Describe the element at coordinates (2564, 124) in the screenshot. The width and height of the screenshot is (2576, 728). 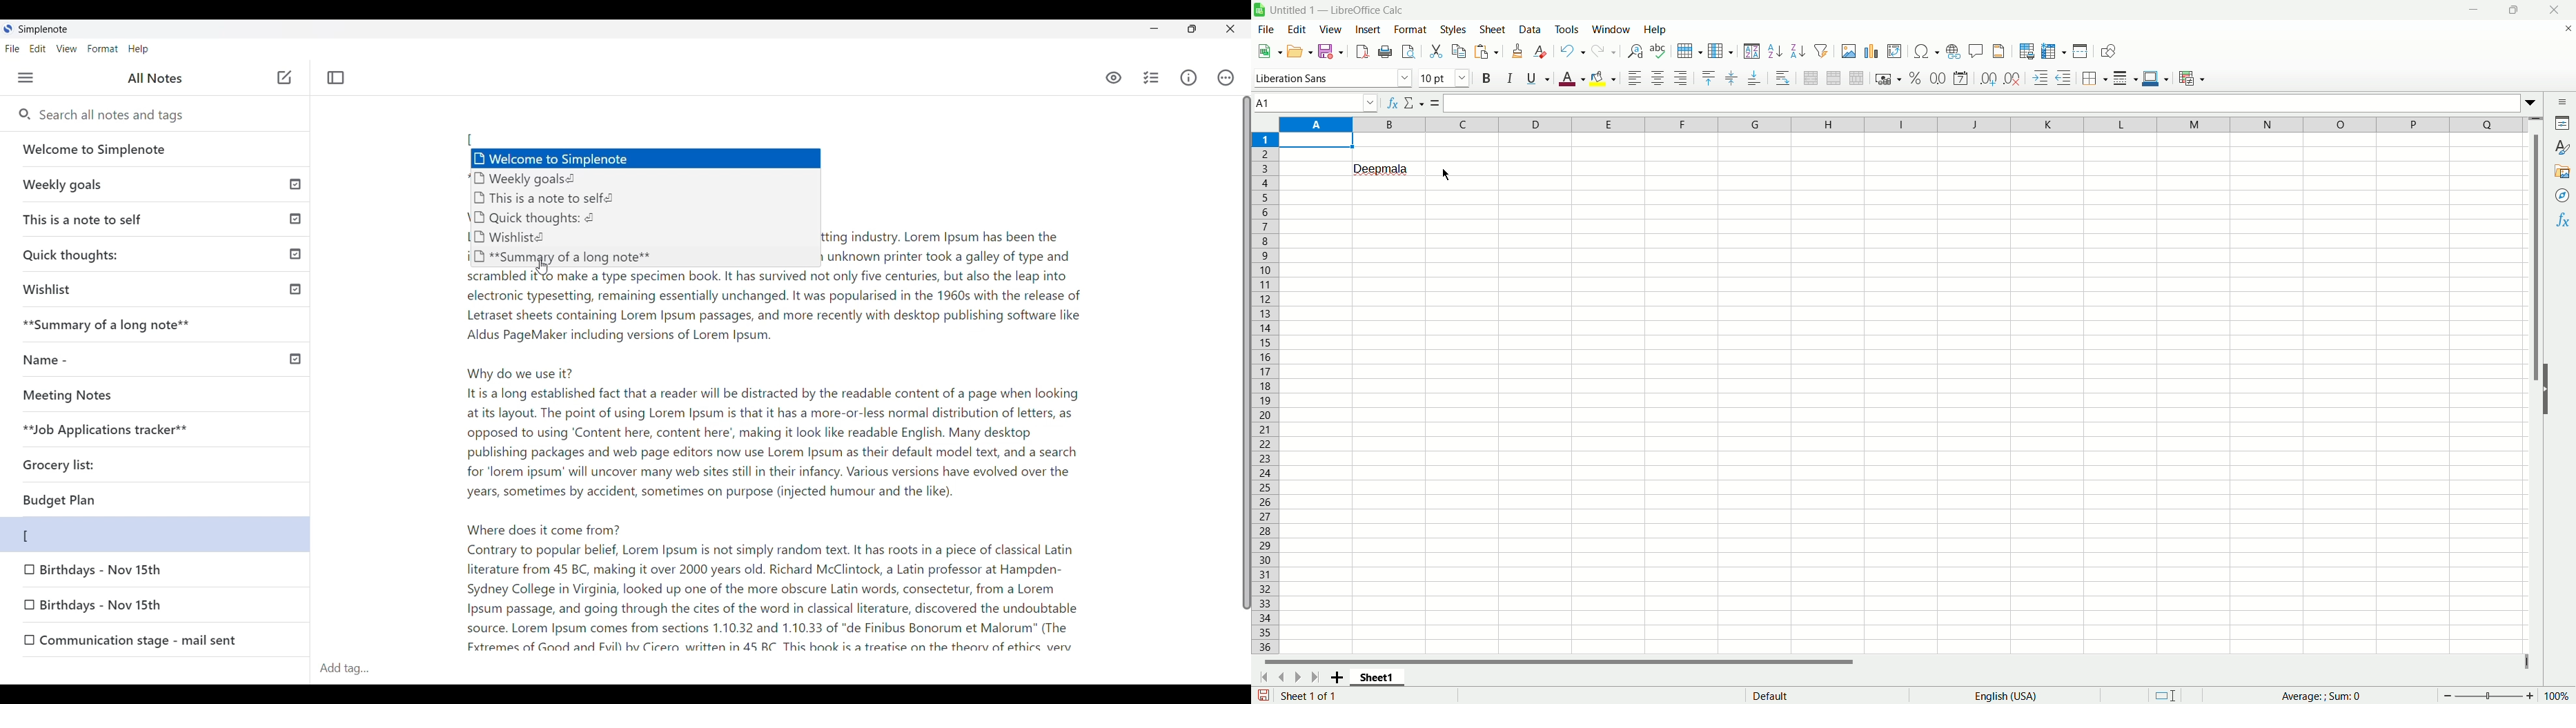
I see `Properties` at that location.